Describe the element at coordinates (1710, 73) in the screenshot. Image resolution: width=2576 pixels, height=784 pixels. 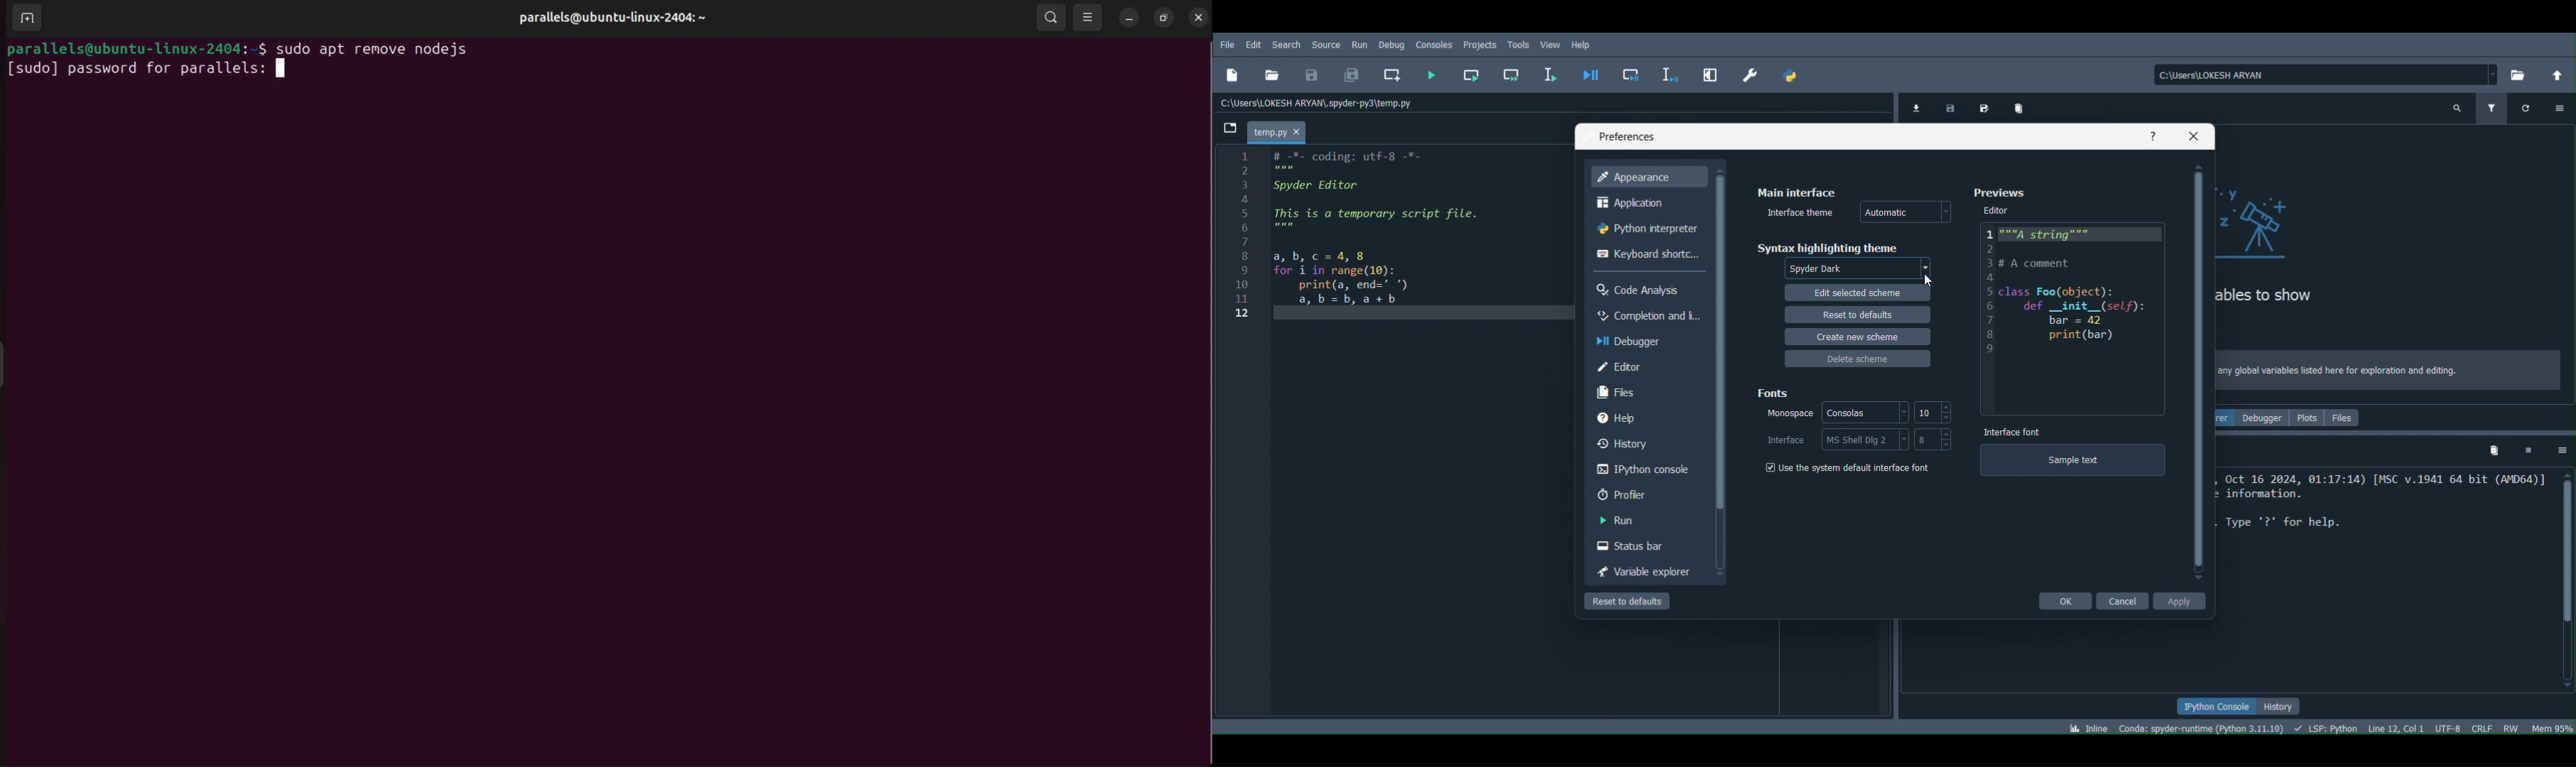
I see `Maximize current pane (Ctrl + Alt + Shift + M)` at that location.